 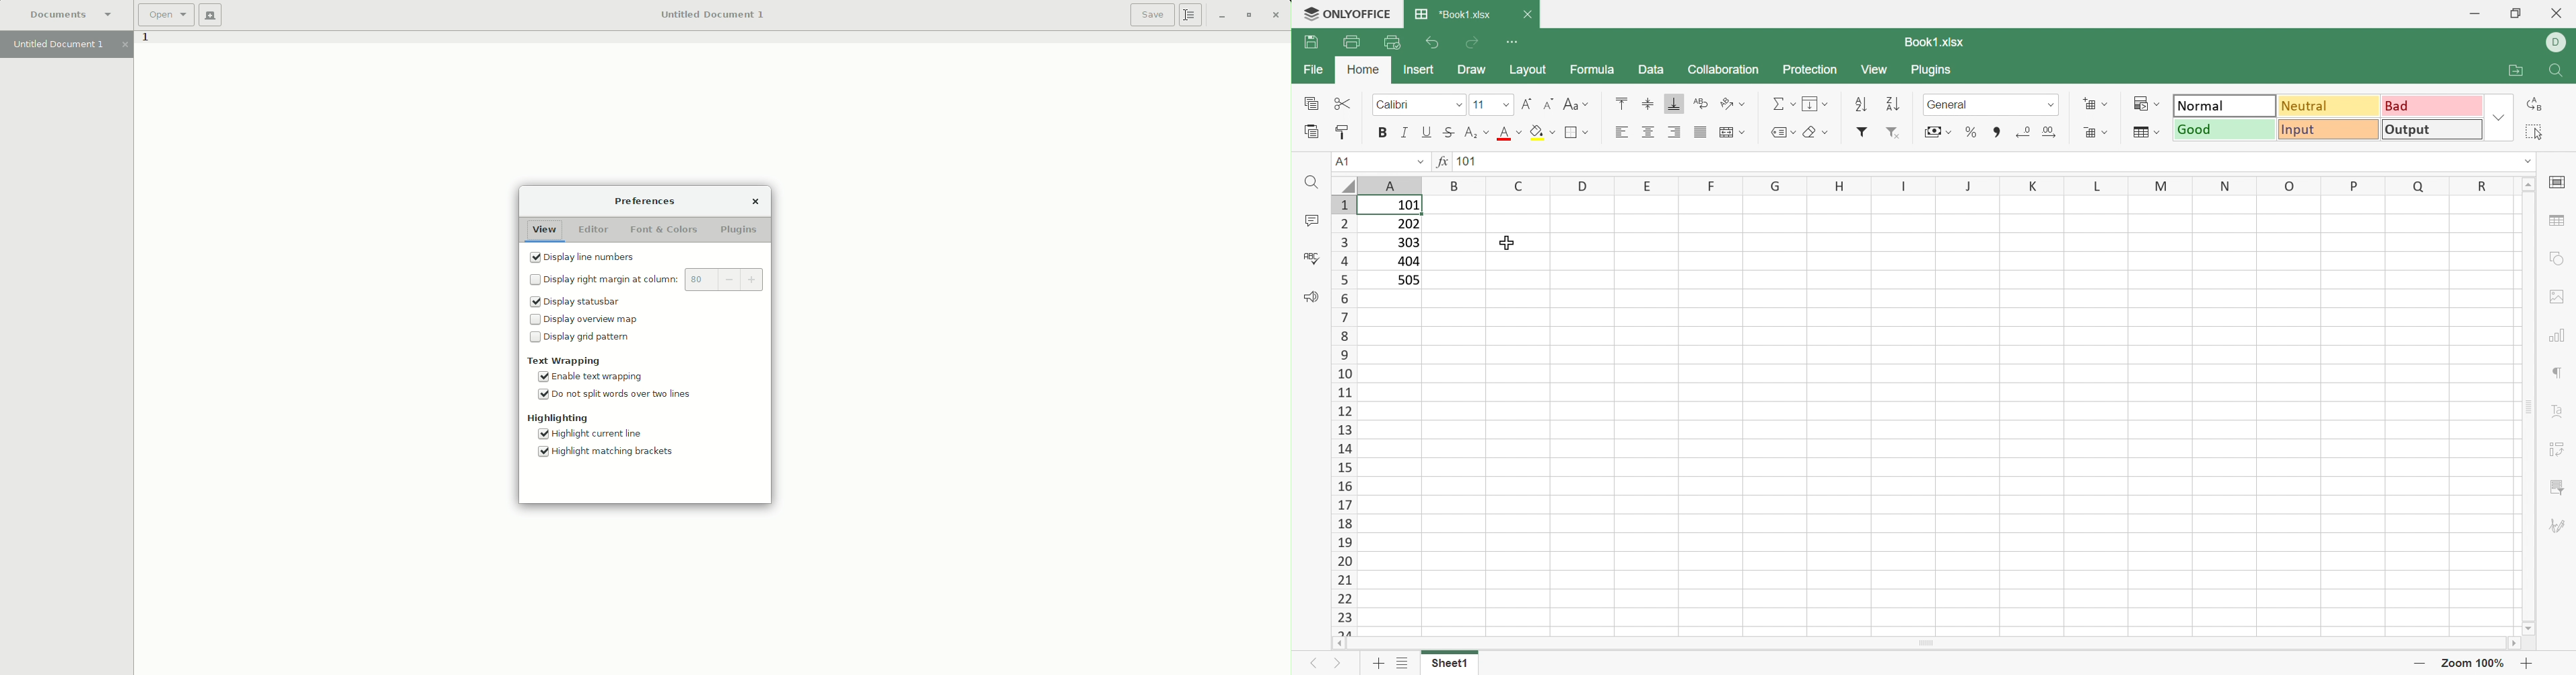 I want to click on Protection, so click(x=1809, y=70).